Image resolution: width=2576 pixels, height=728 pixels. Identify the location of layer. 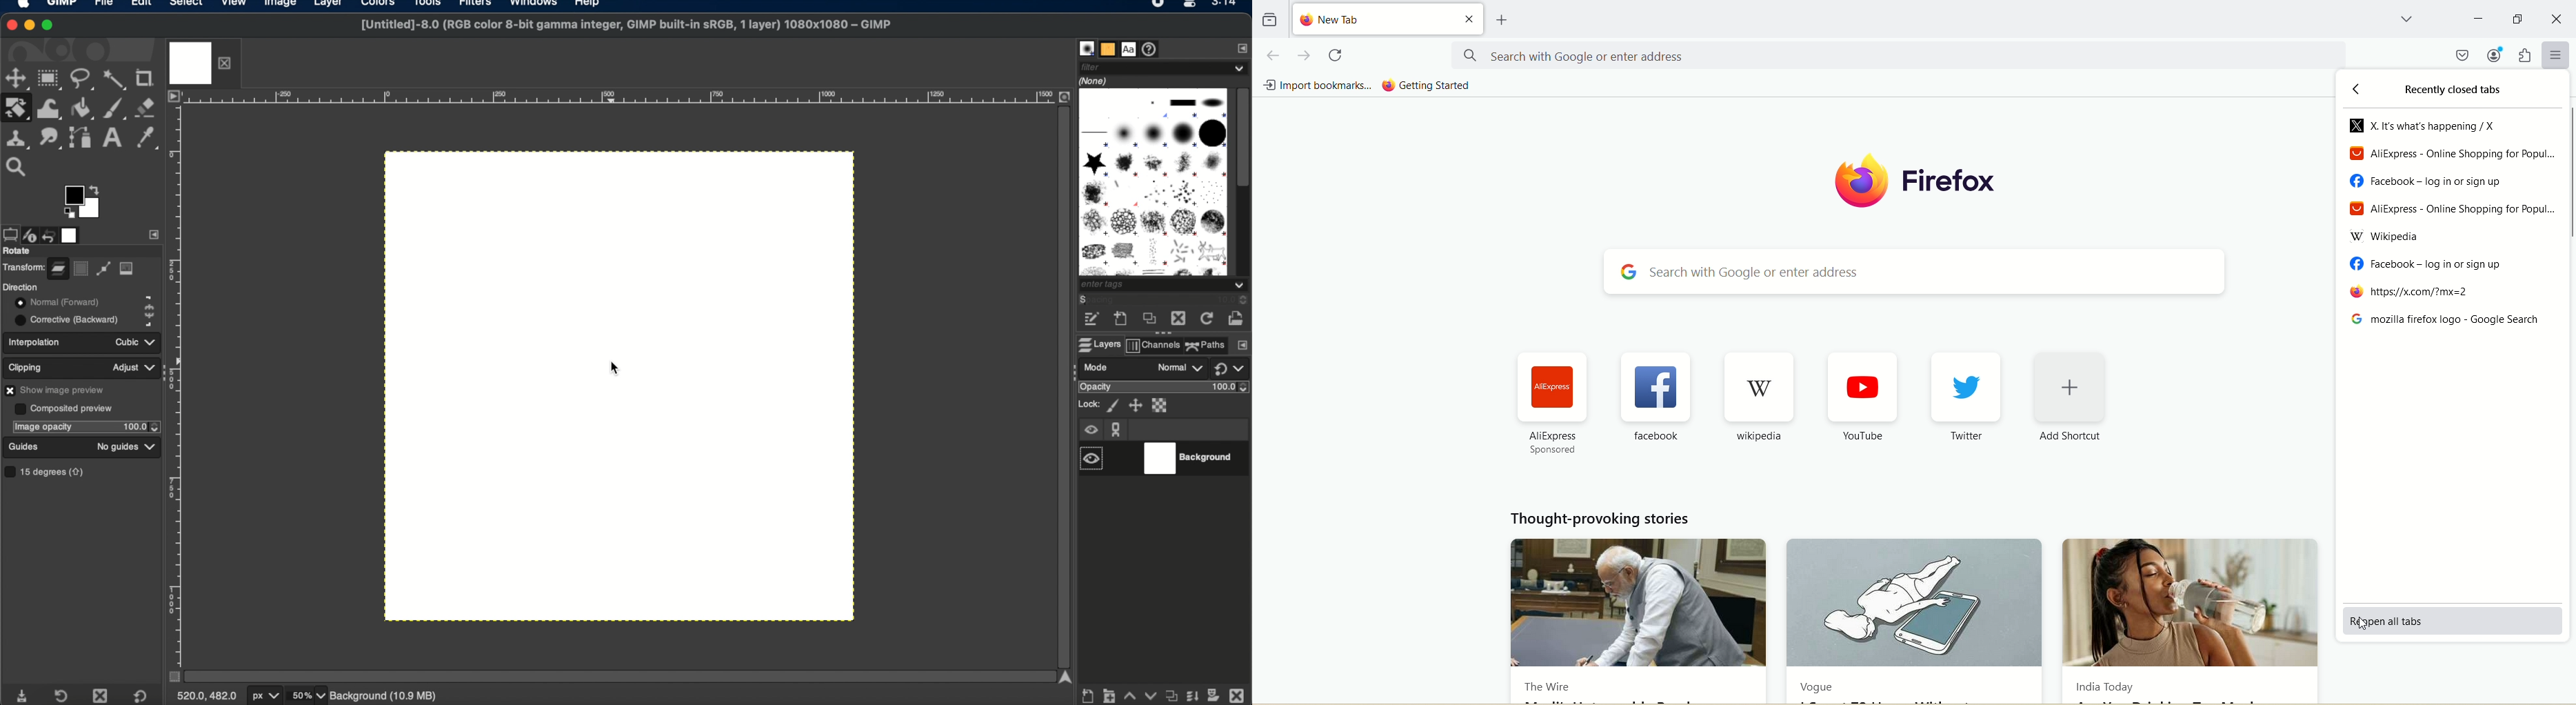
(57, 266).